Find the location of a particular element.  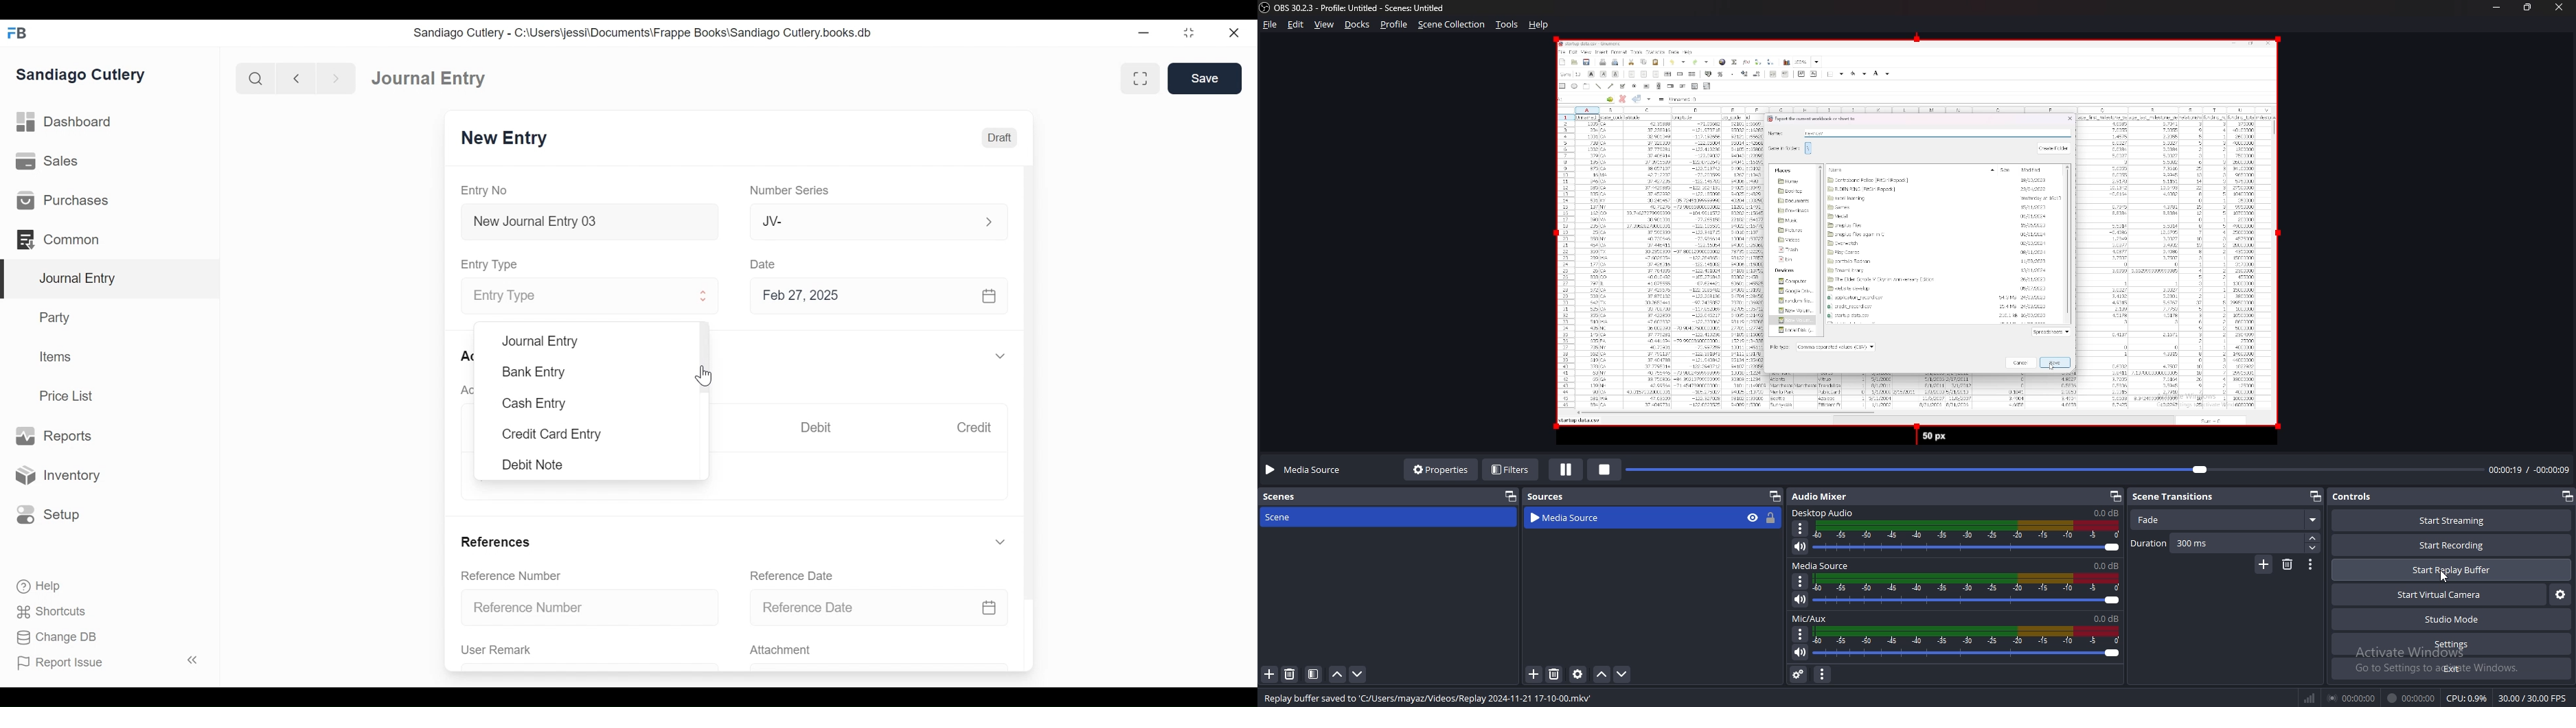

Reference Date is located at coordinates (794, 576).